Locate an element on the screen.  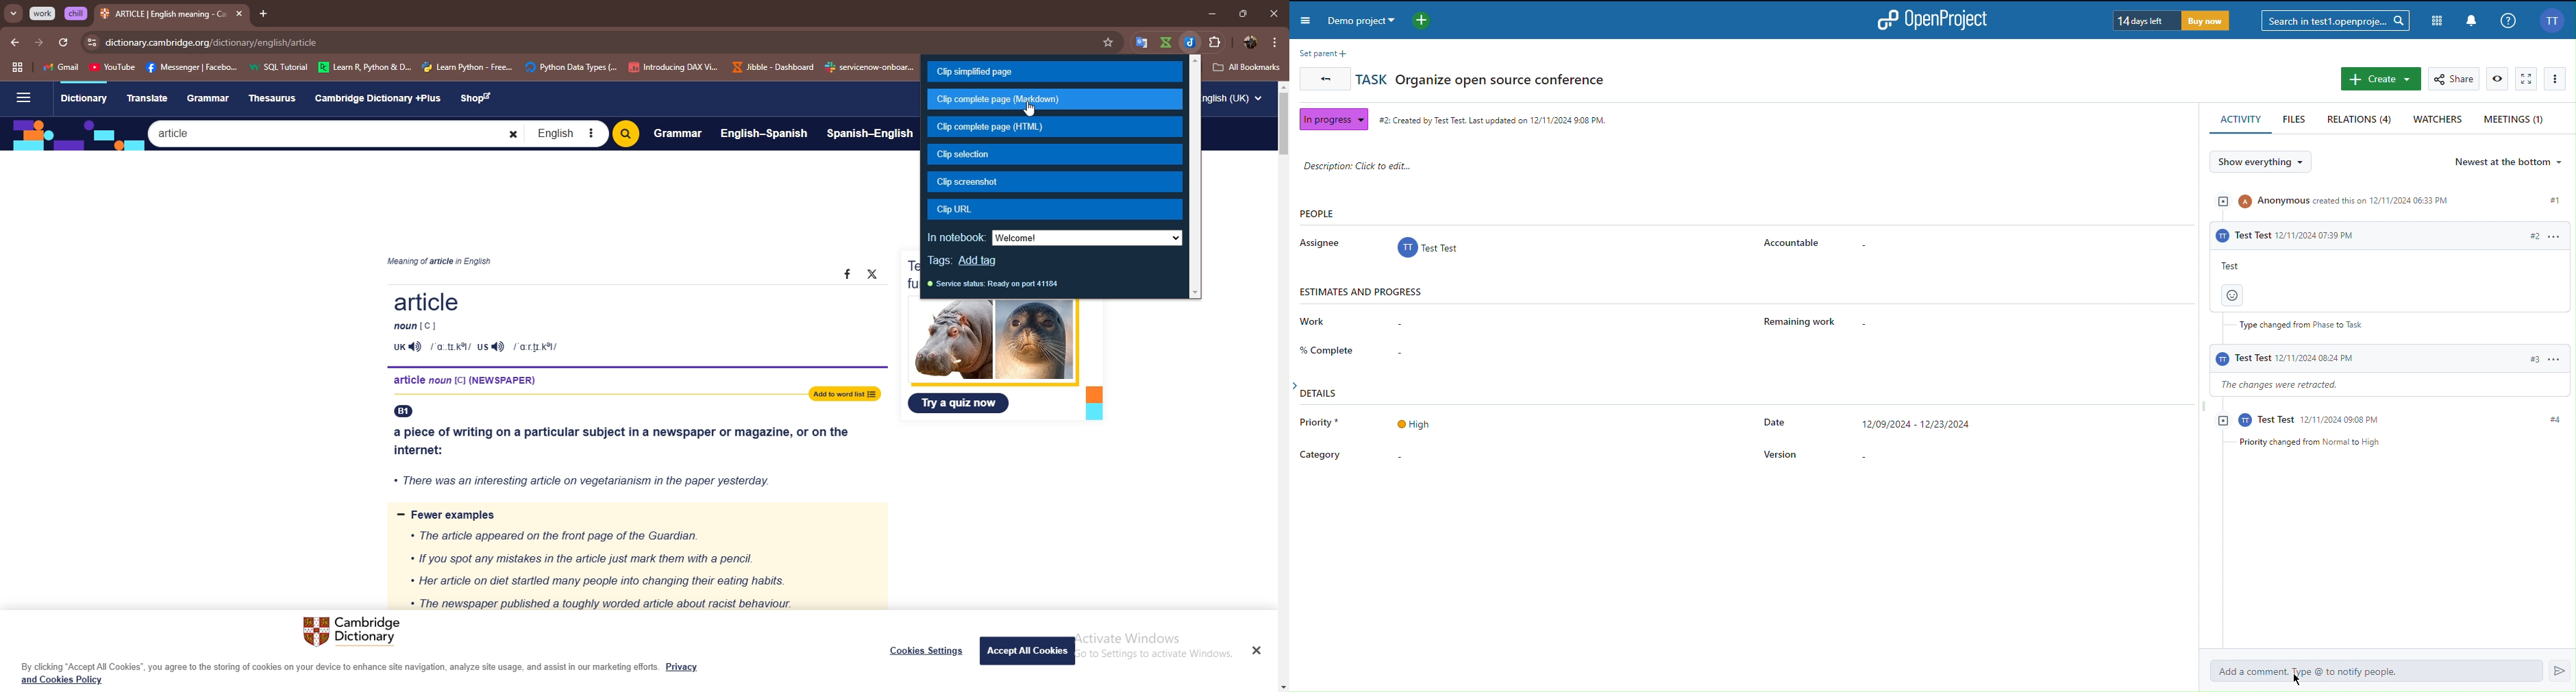
Menu is located at coordinates (1307, 22).